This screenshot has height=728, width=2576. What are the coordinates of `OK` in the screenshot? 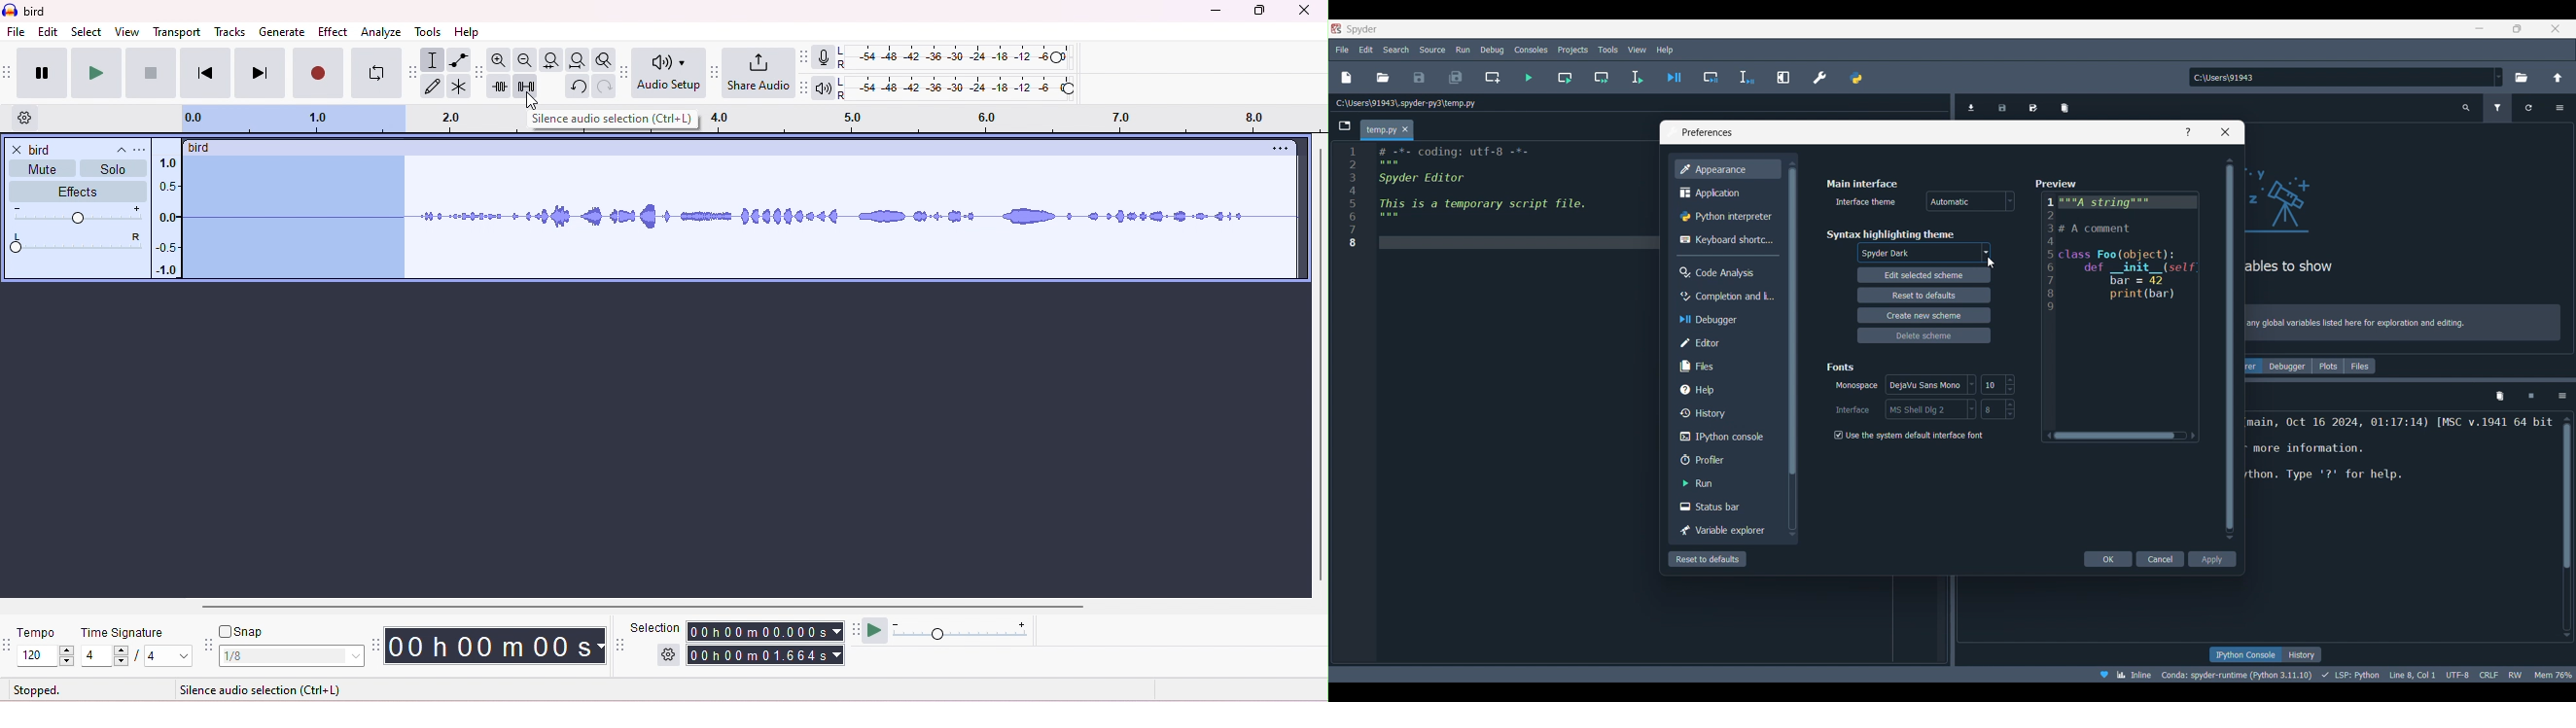 It's located at (2108, 559).